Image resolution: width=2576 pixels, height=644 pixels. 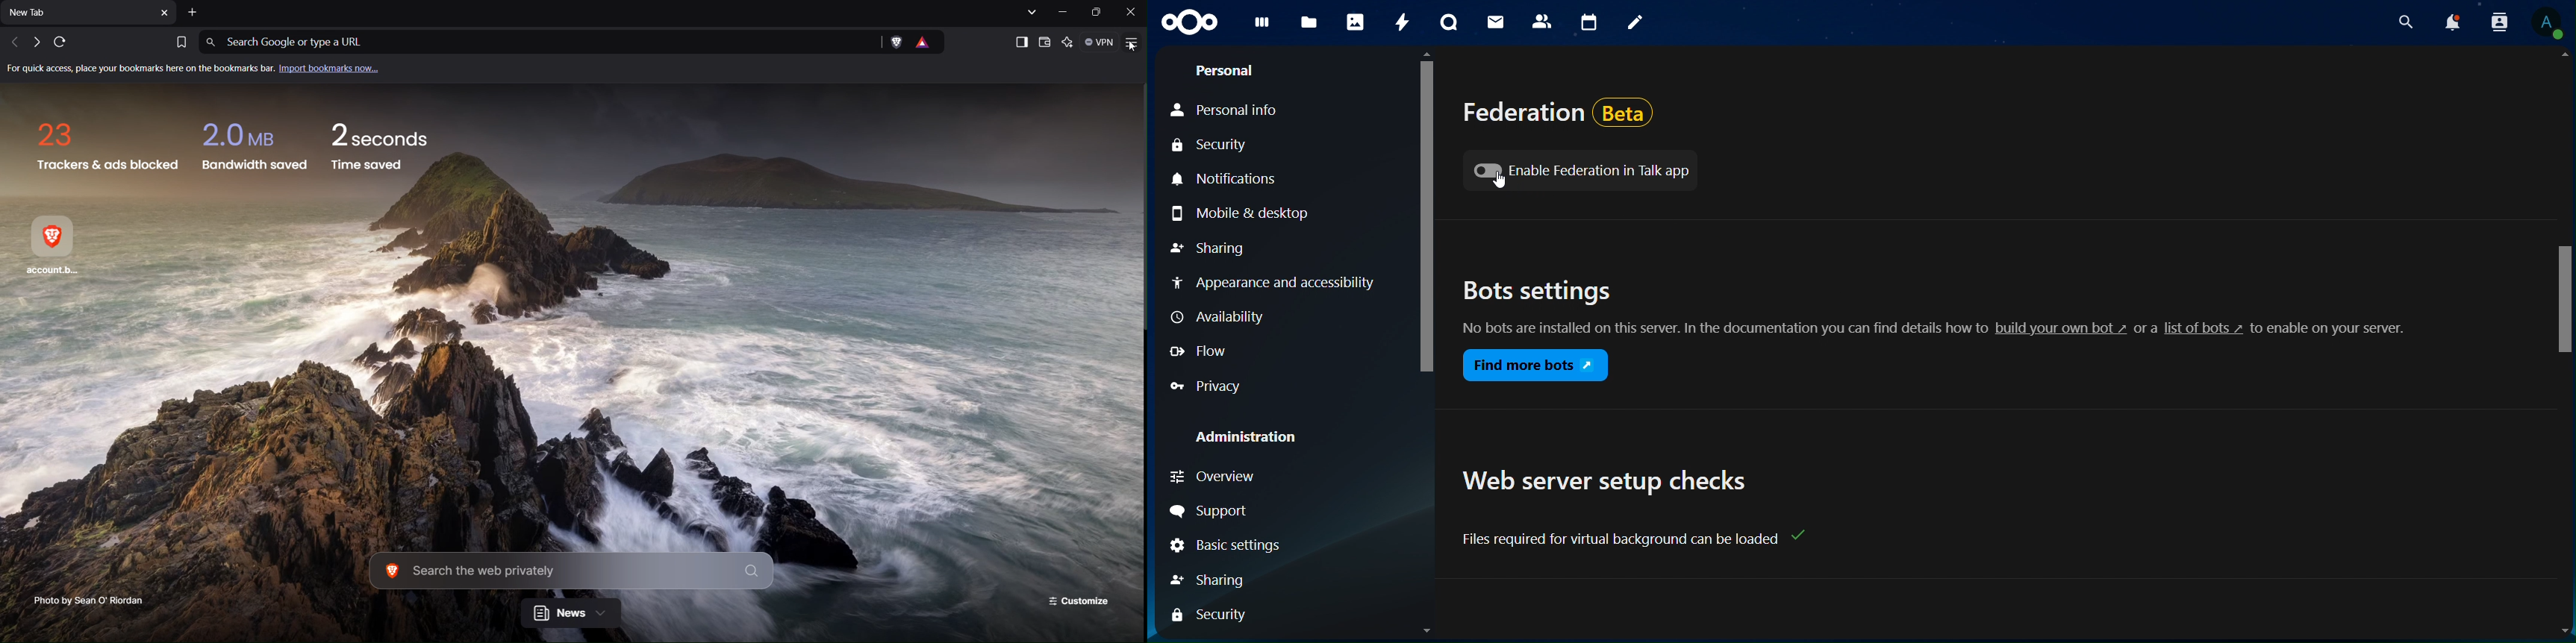 I want to click on Basic Settings, so click(x=1224, y=545).